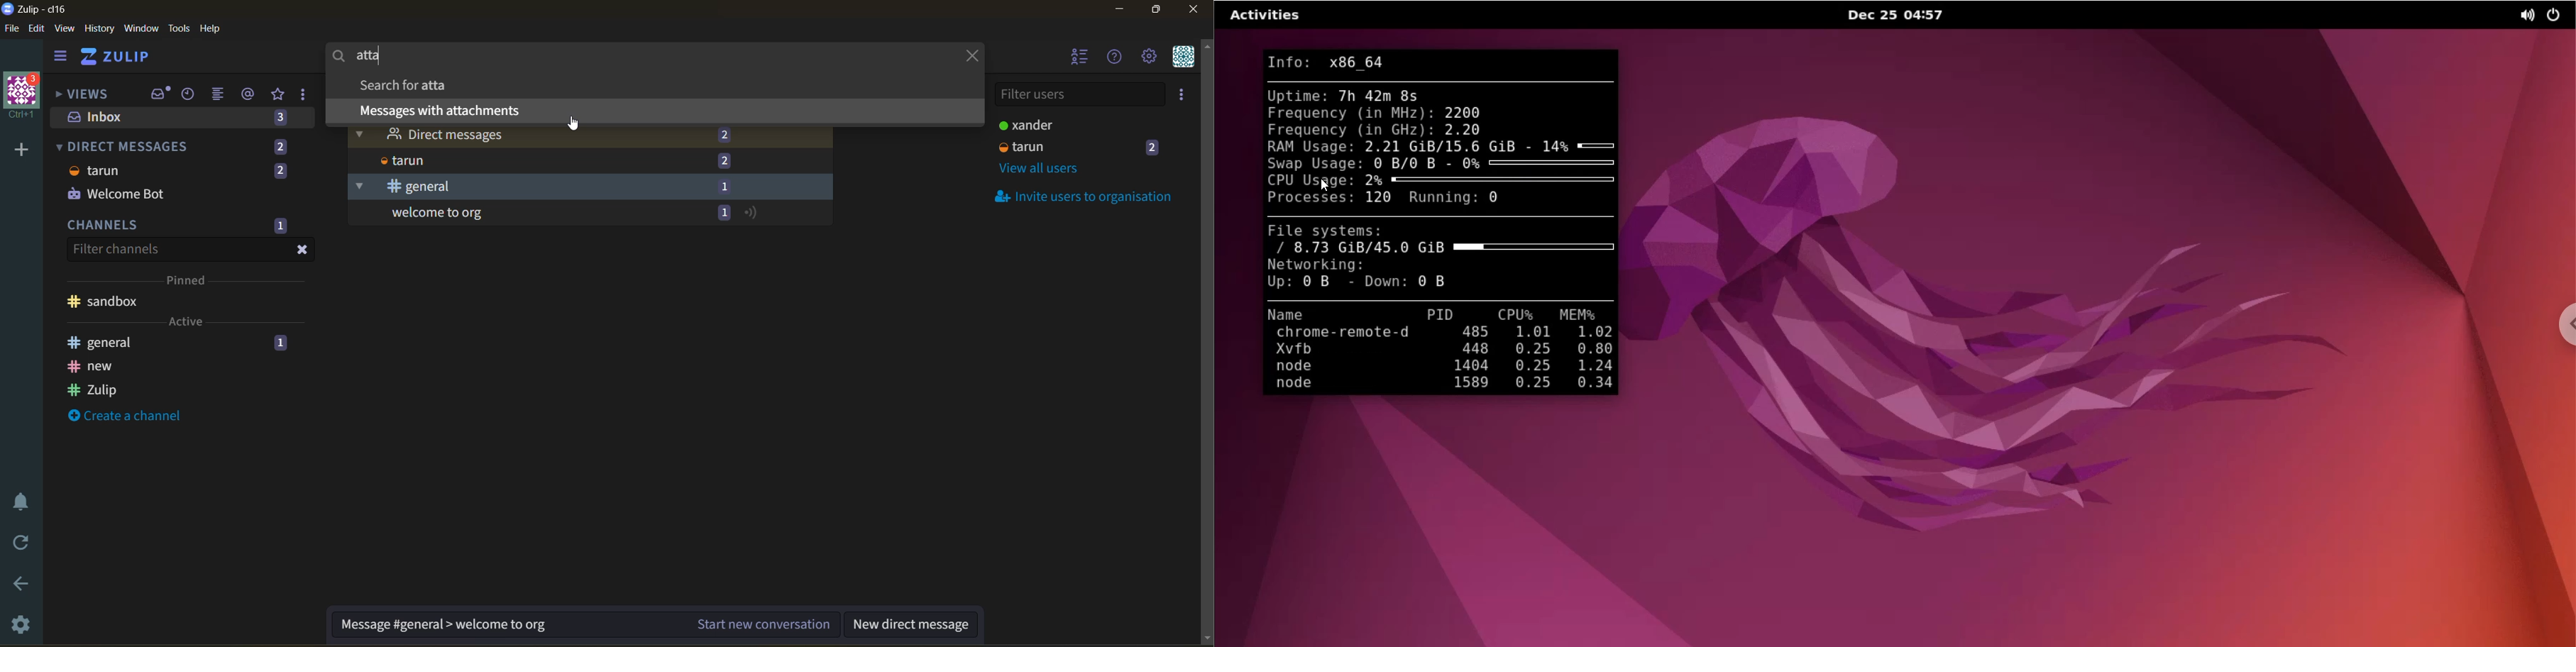 This screenshot has height=672, width=2576. What do you see at coordinates (279, 172) in the screenshot?
I see `2` at bounding box center [279, 172].